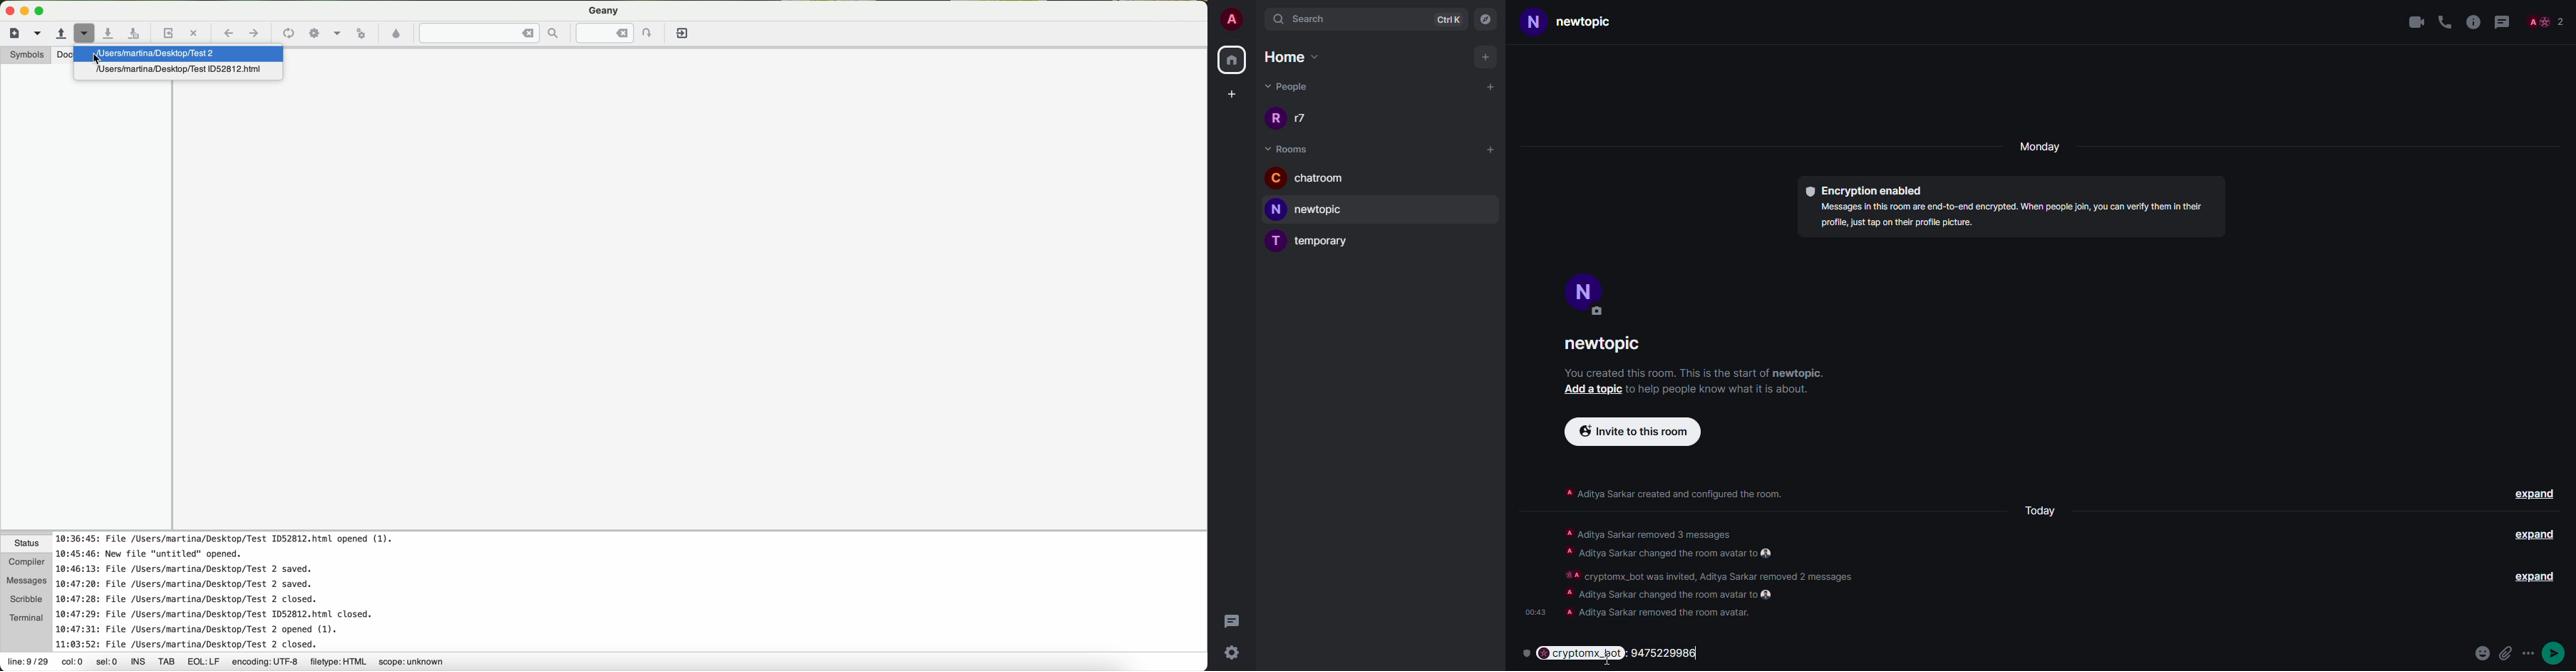  Describe the element at coordinates (1632, 430) in the screenshot. I see `invite to this room` at that location.